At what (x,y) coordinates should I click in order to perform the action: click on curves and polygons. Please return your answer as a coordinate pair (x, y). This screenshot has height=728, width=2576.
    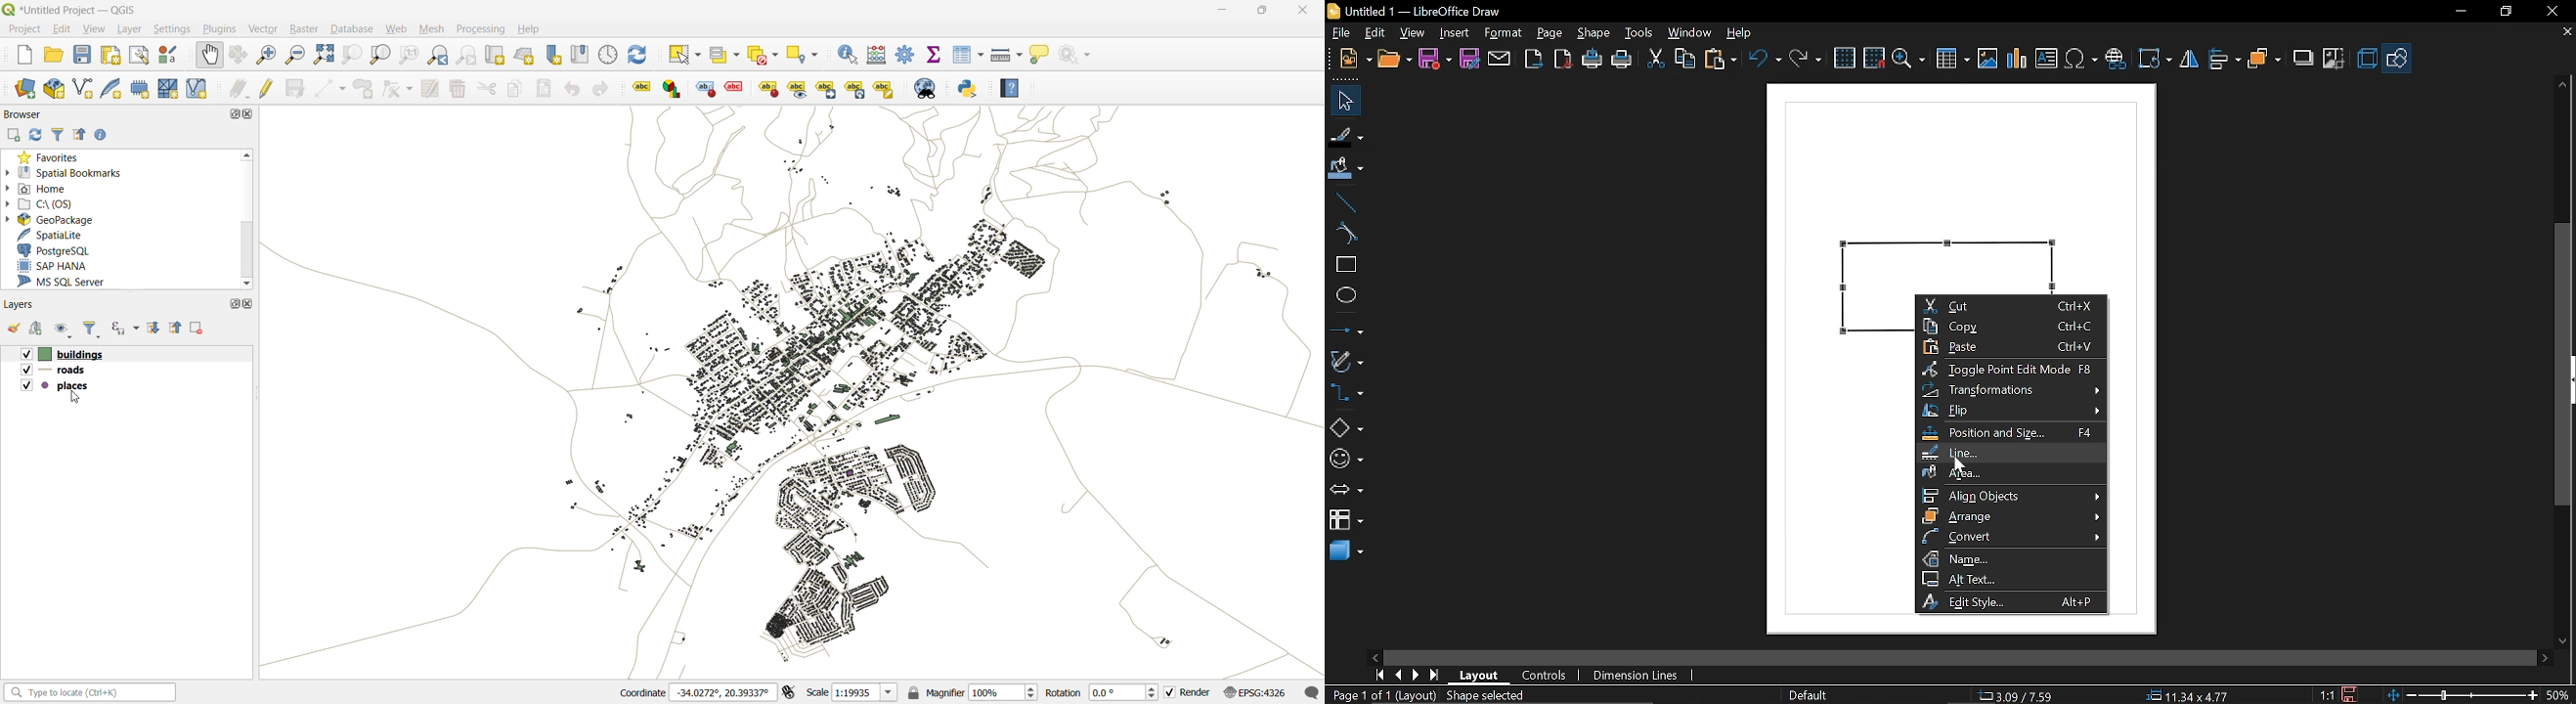
    Looking at the image, I should click on (1346, 359).